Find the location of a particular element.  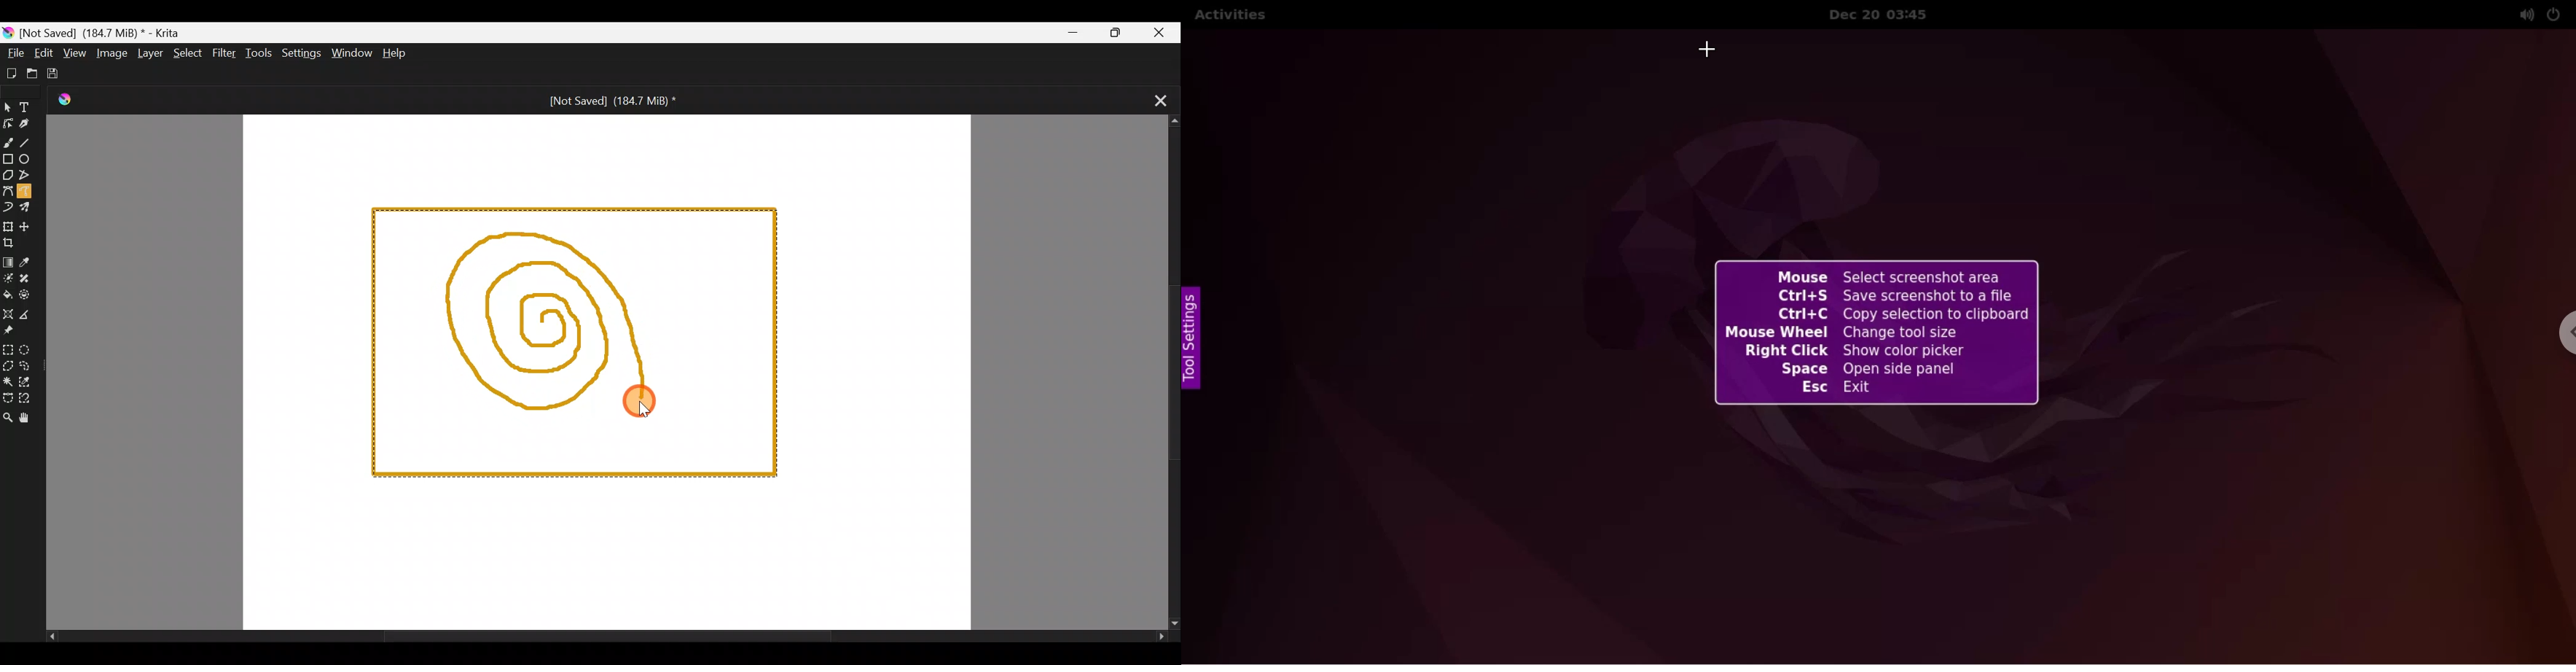

Edit shapes tool is located at coordinates (7, 124).